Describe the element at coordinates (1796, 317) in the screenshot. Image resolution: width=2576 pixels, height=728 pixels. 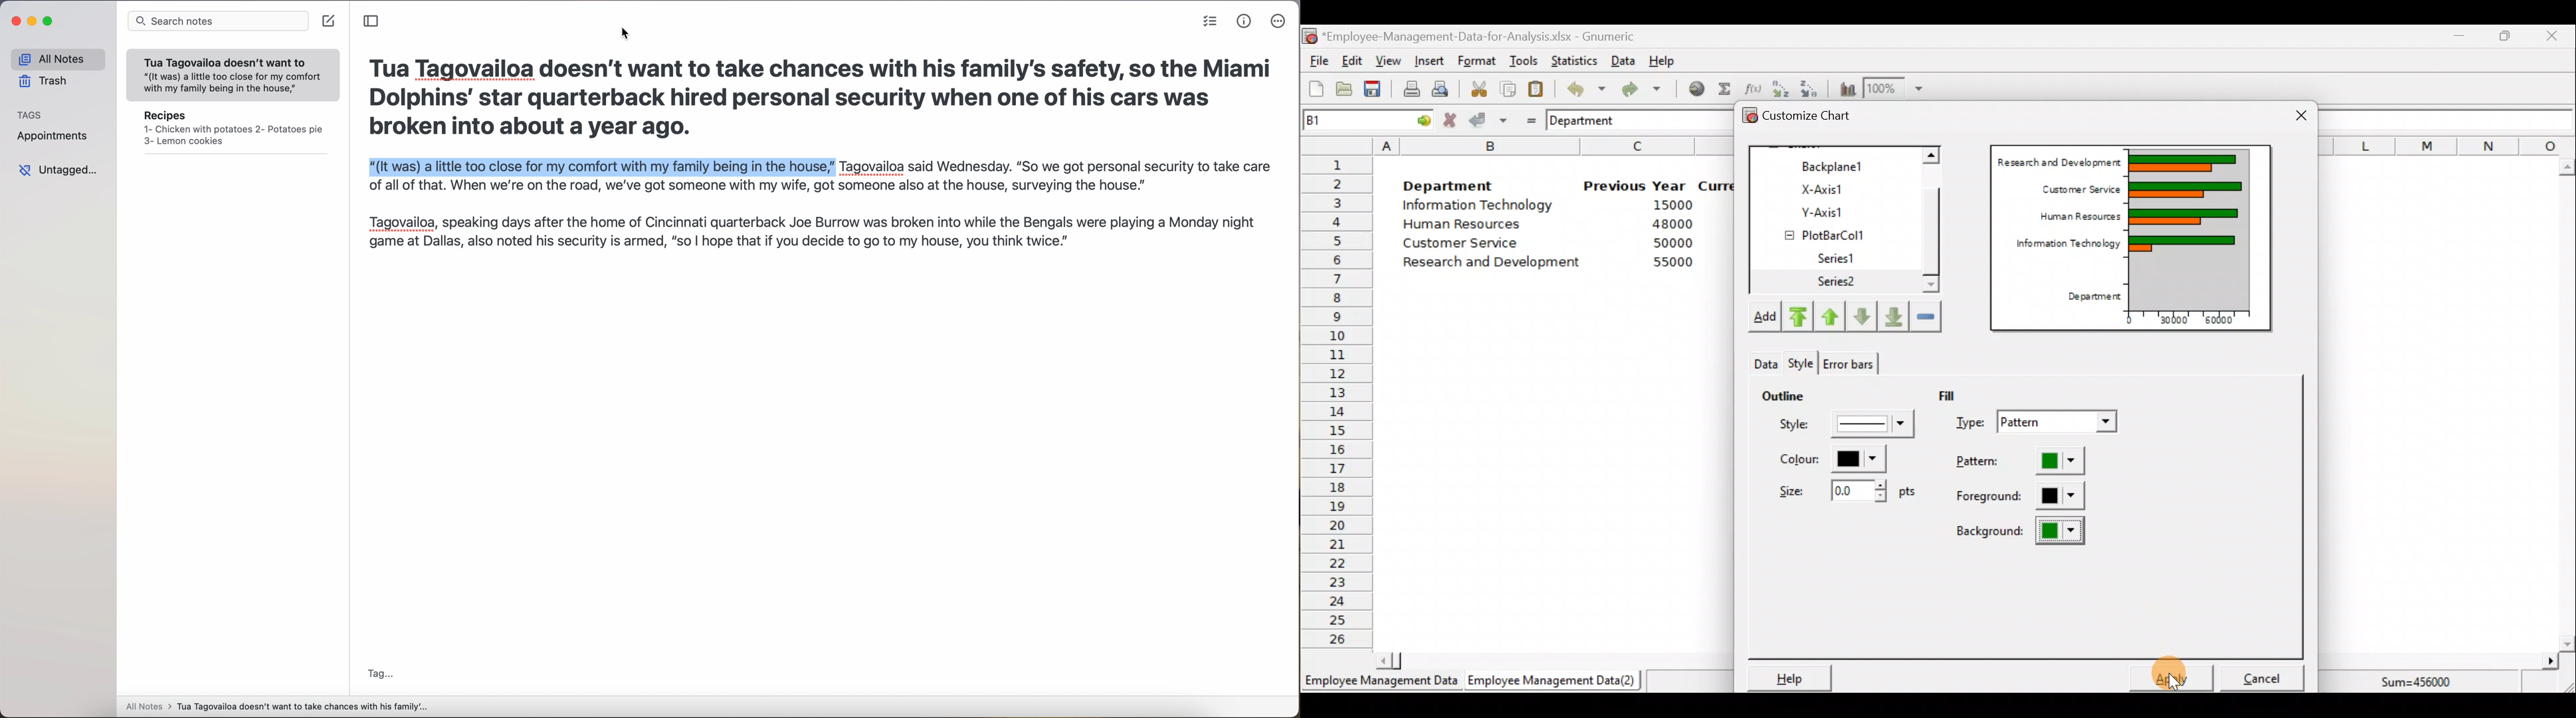
I see `Move upward` at that location.